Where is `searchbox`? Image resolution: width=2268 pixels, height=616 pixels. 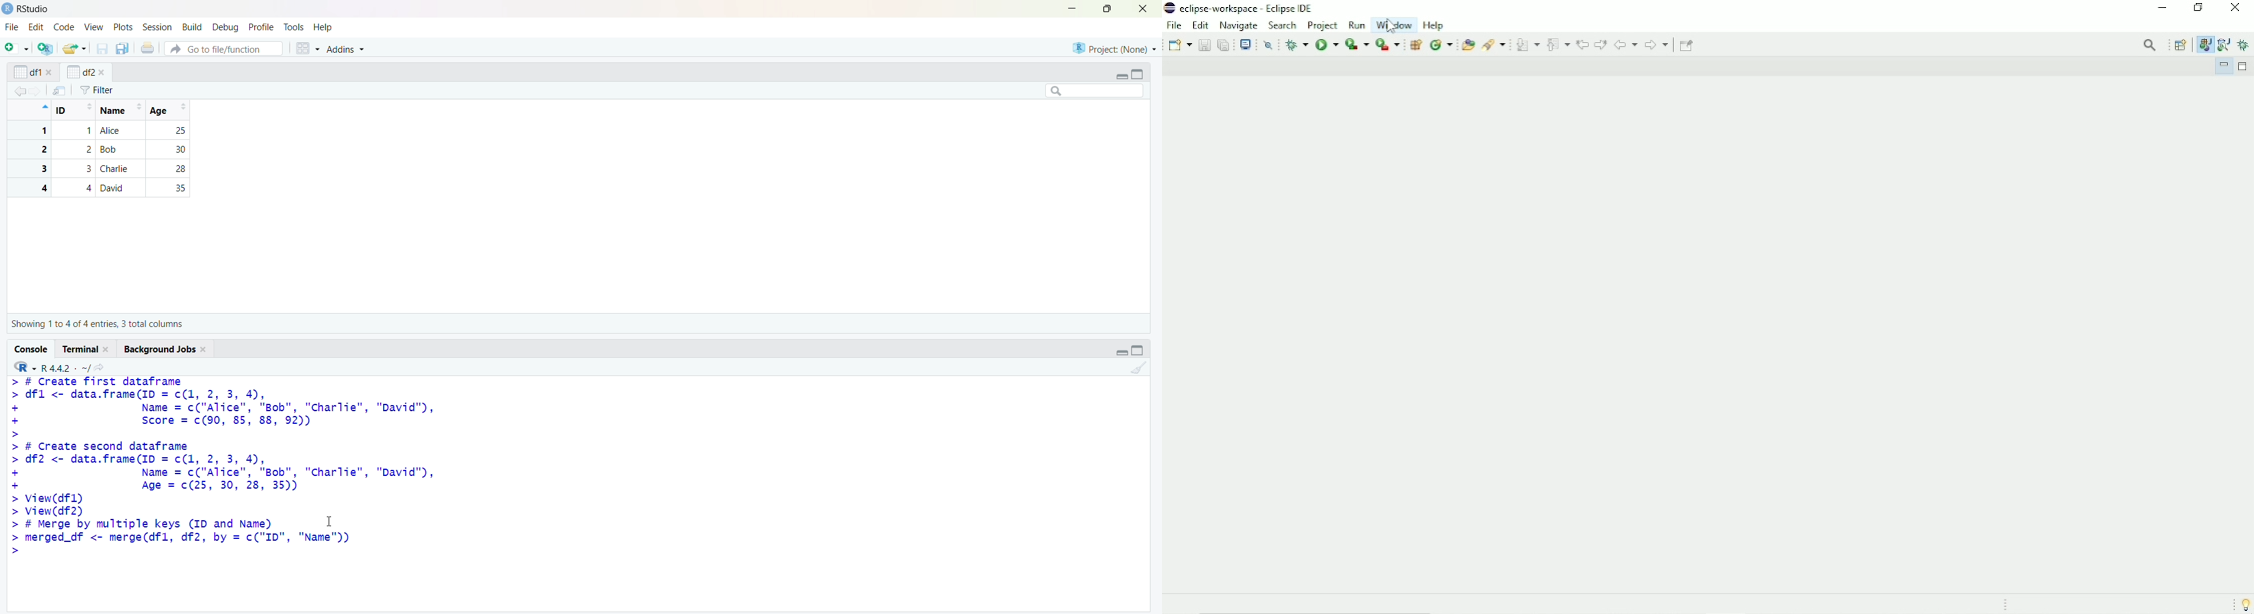 searchbox is located at coordinates (1096, 90).